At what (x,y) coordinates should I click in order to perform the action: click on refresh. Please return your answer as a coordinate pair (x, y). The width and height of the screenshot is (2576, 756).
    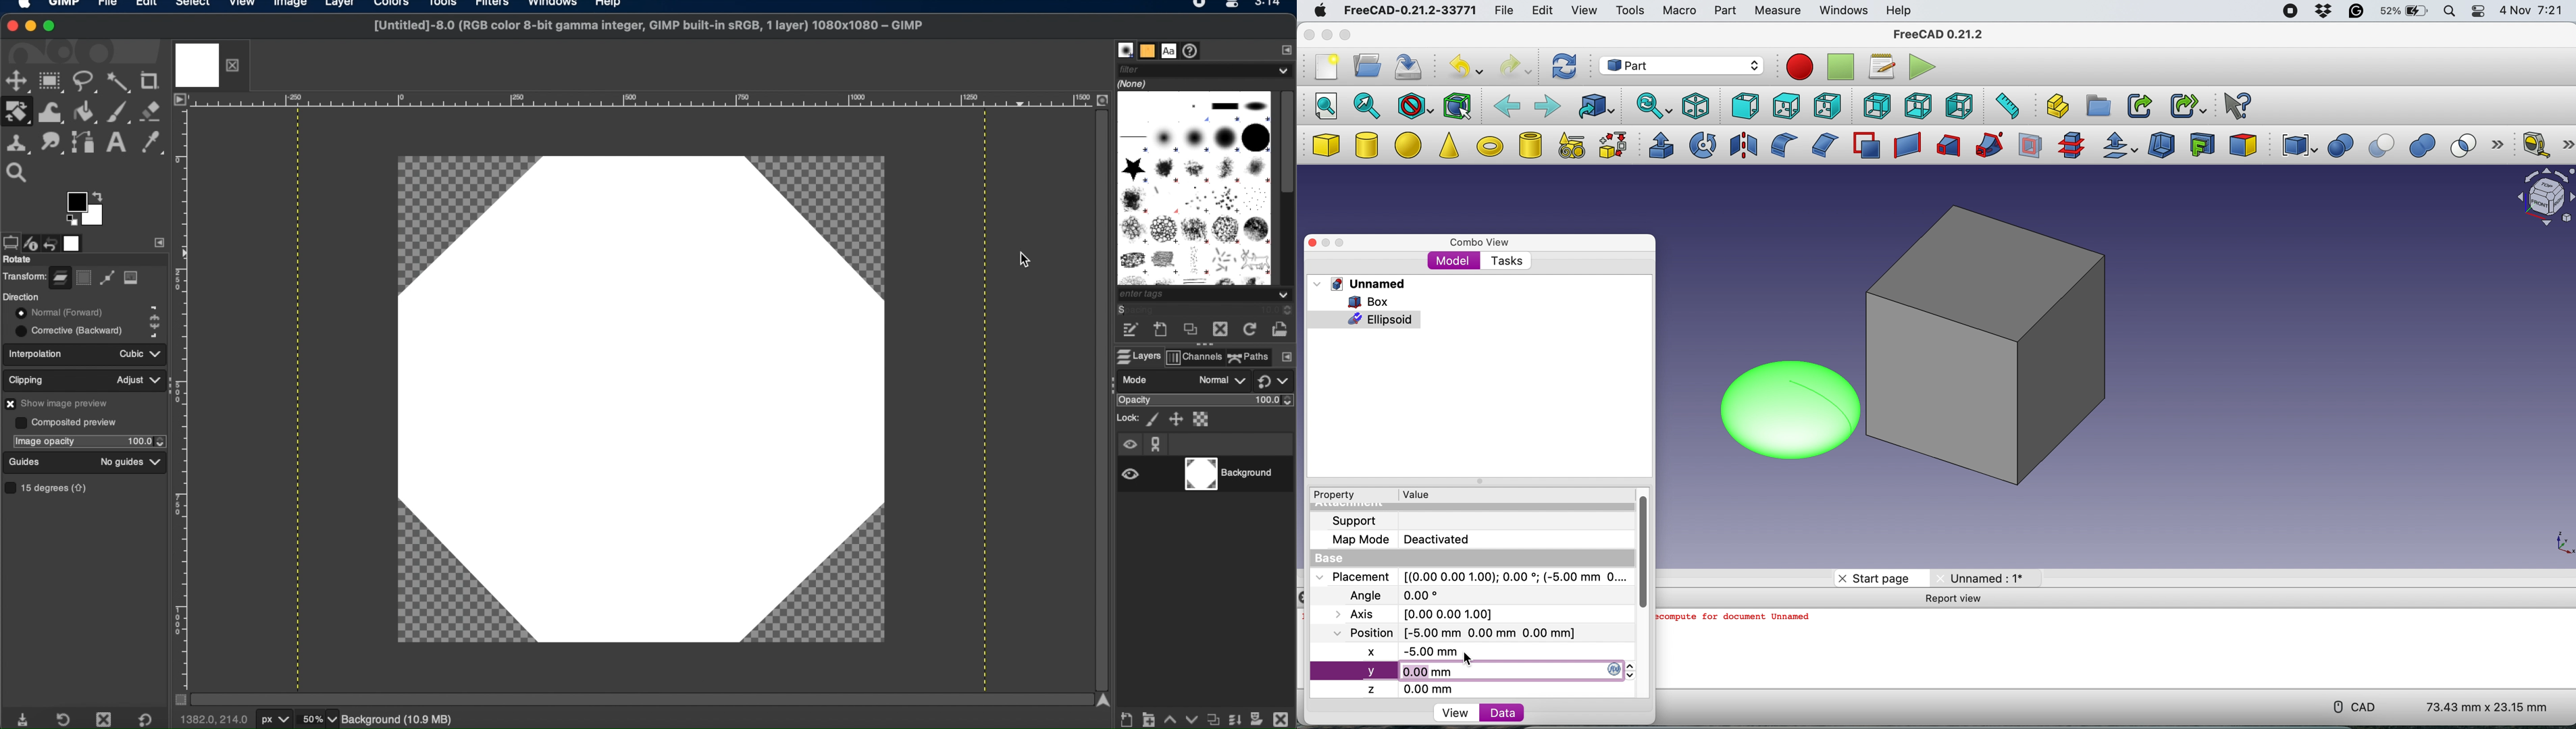
    Looking at the image, I should click on (1564, 67).